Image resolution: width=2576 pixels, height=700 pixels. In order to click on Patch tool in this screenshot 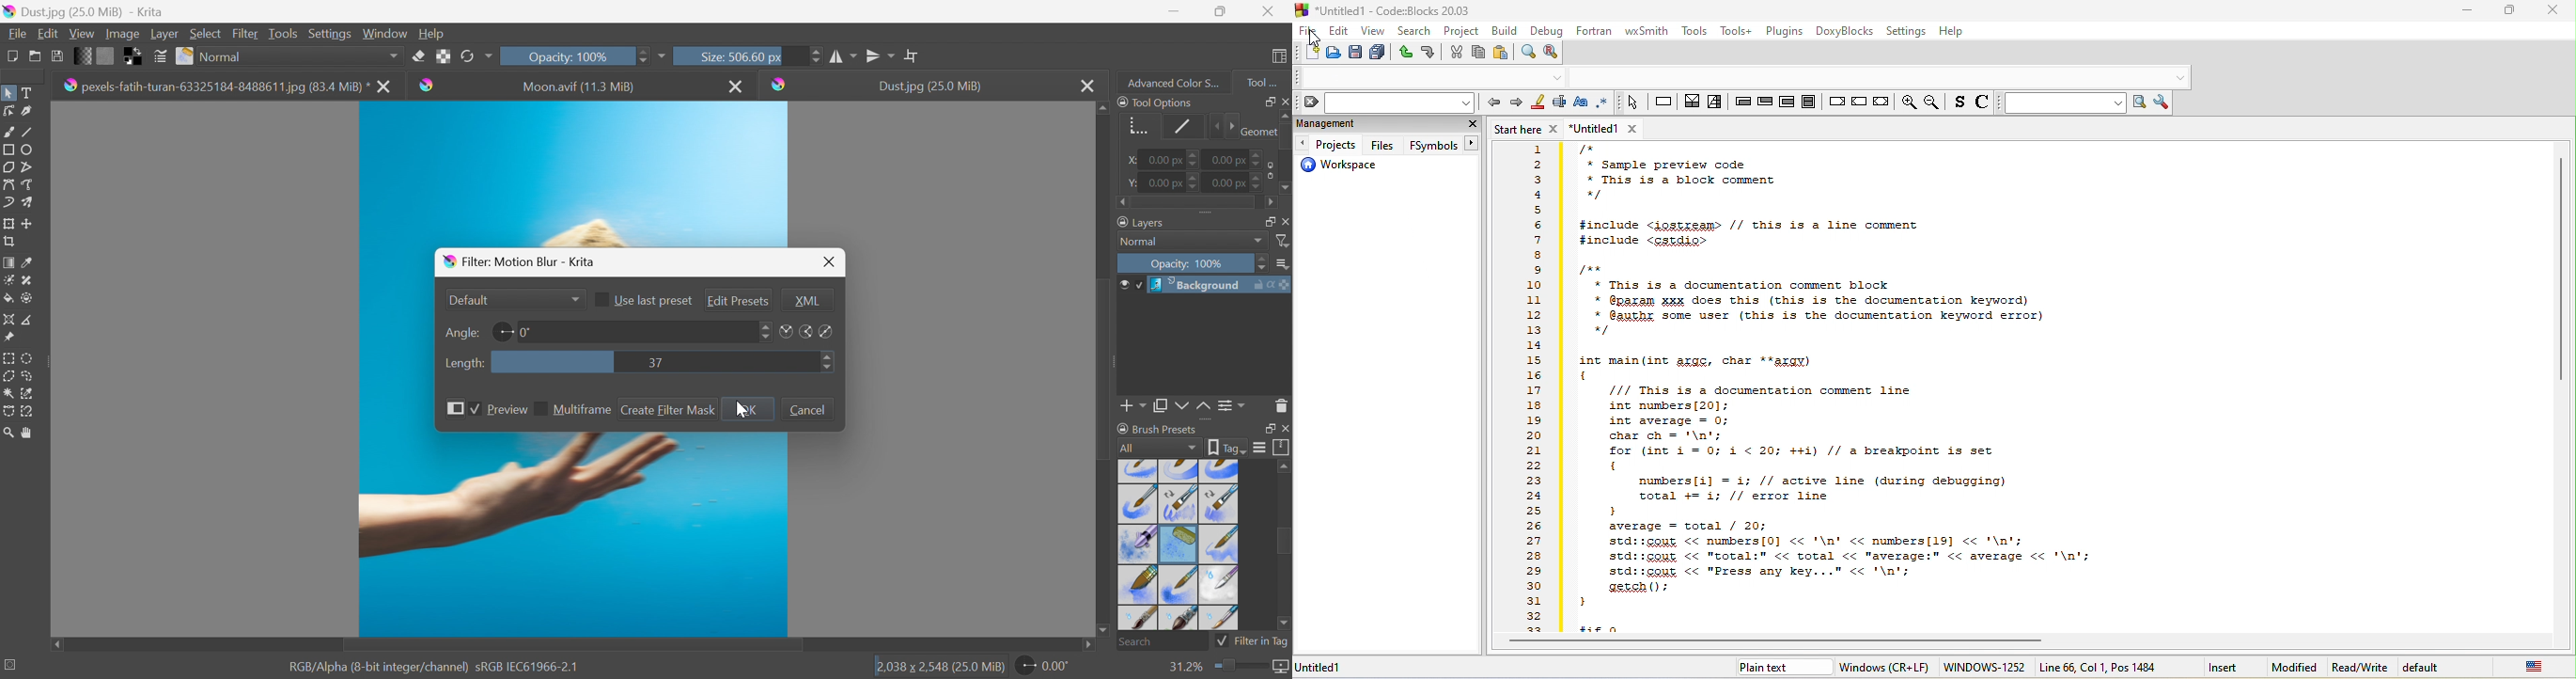, I will do `click(25, 280)`.